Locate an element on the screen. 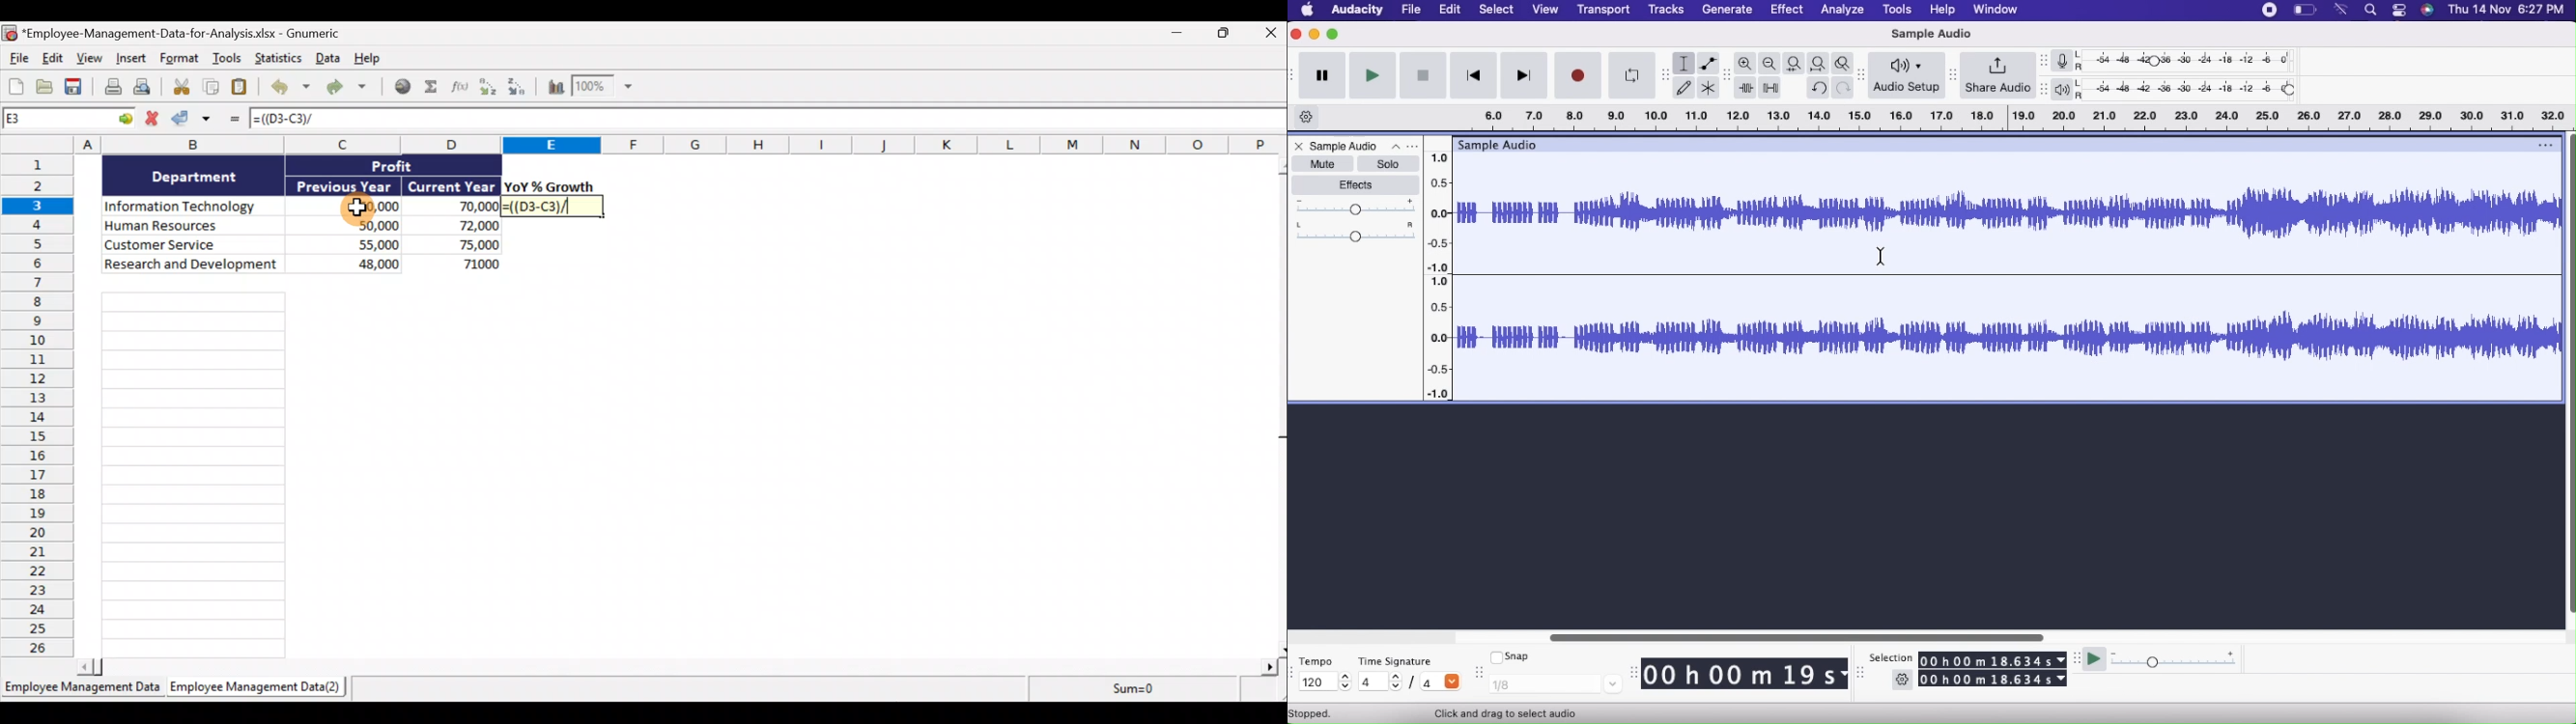  Cell allocation is located at coordinates (70, 121).